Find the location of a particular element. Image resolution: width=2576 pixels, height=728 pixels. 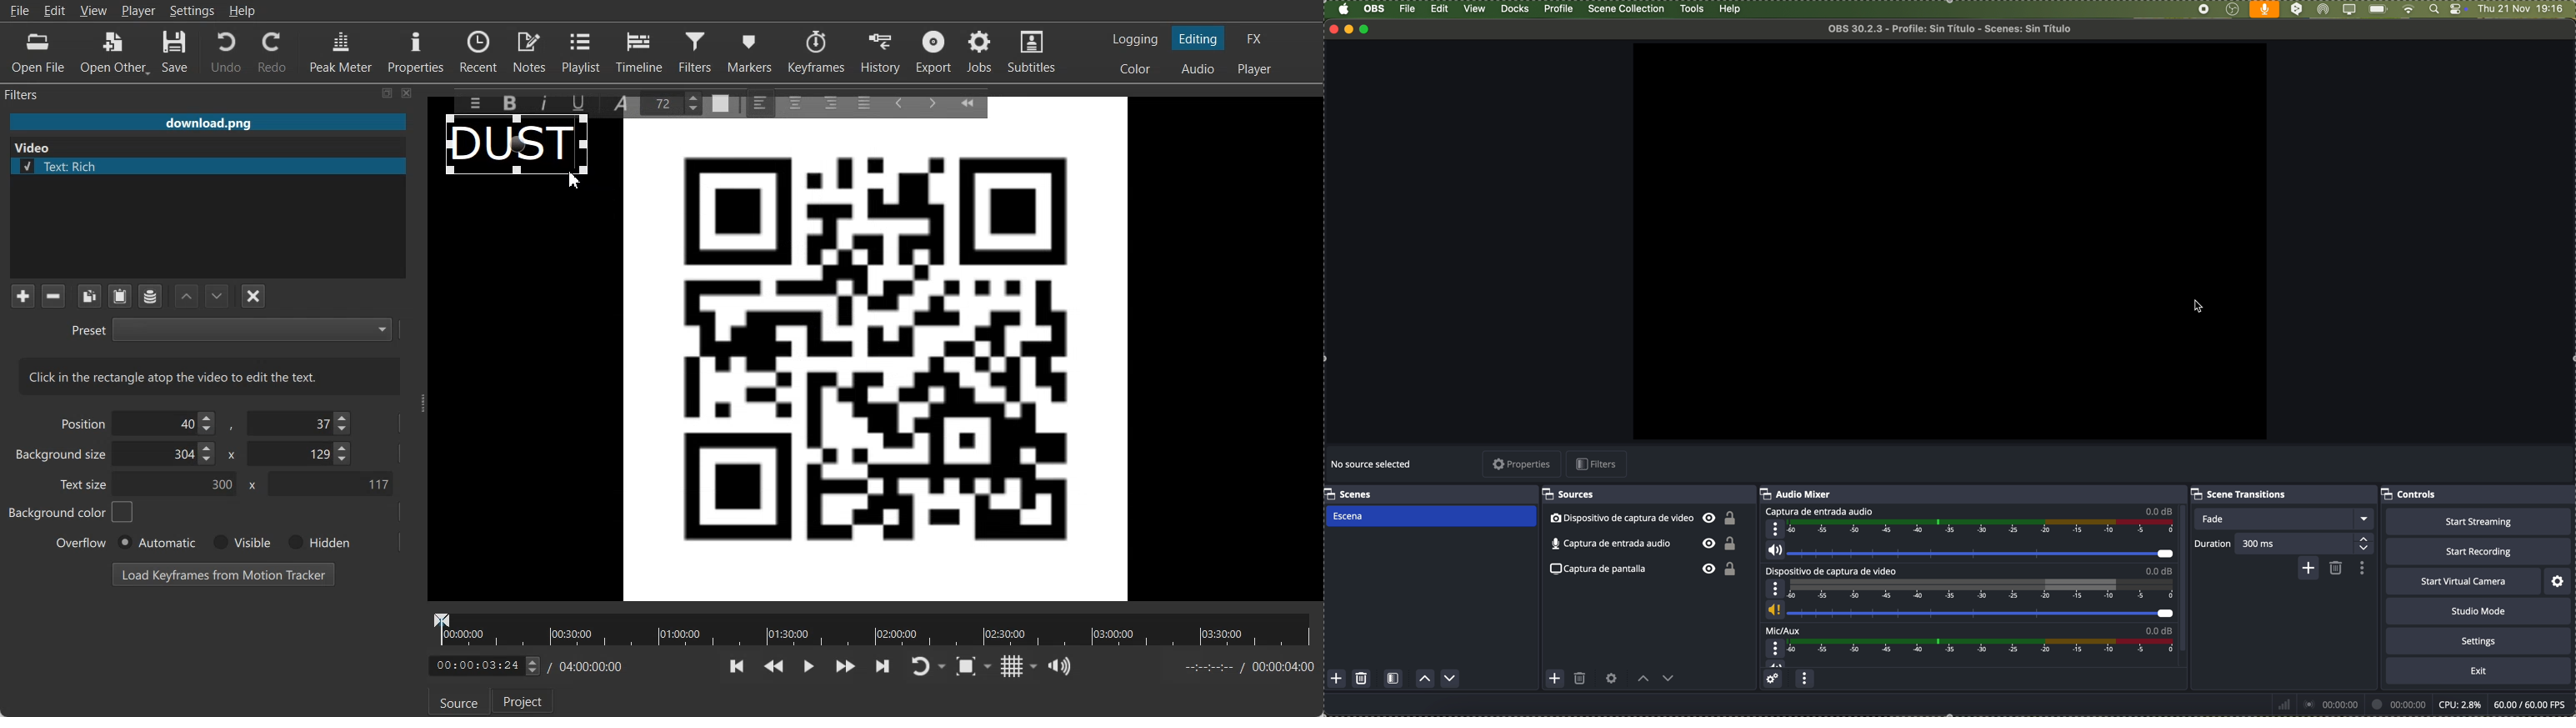

battery is located at coordinates (2378, 10).